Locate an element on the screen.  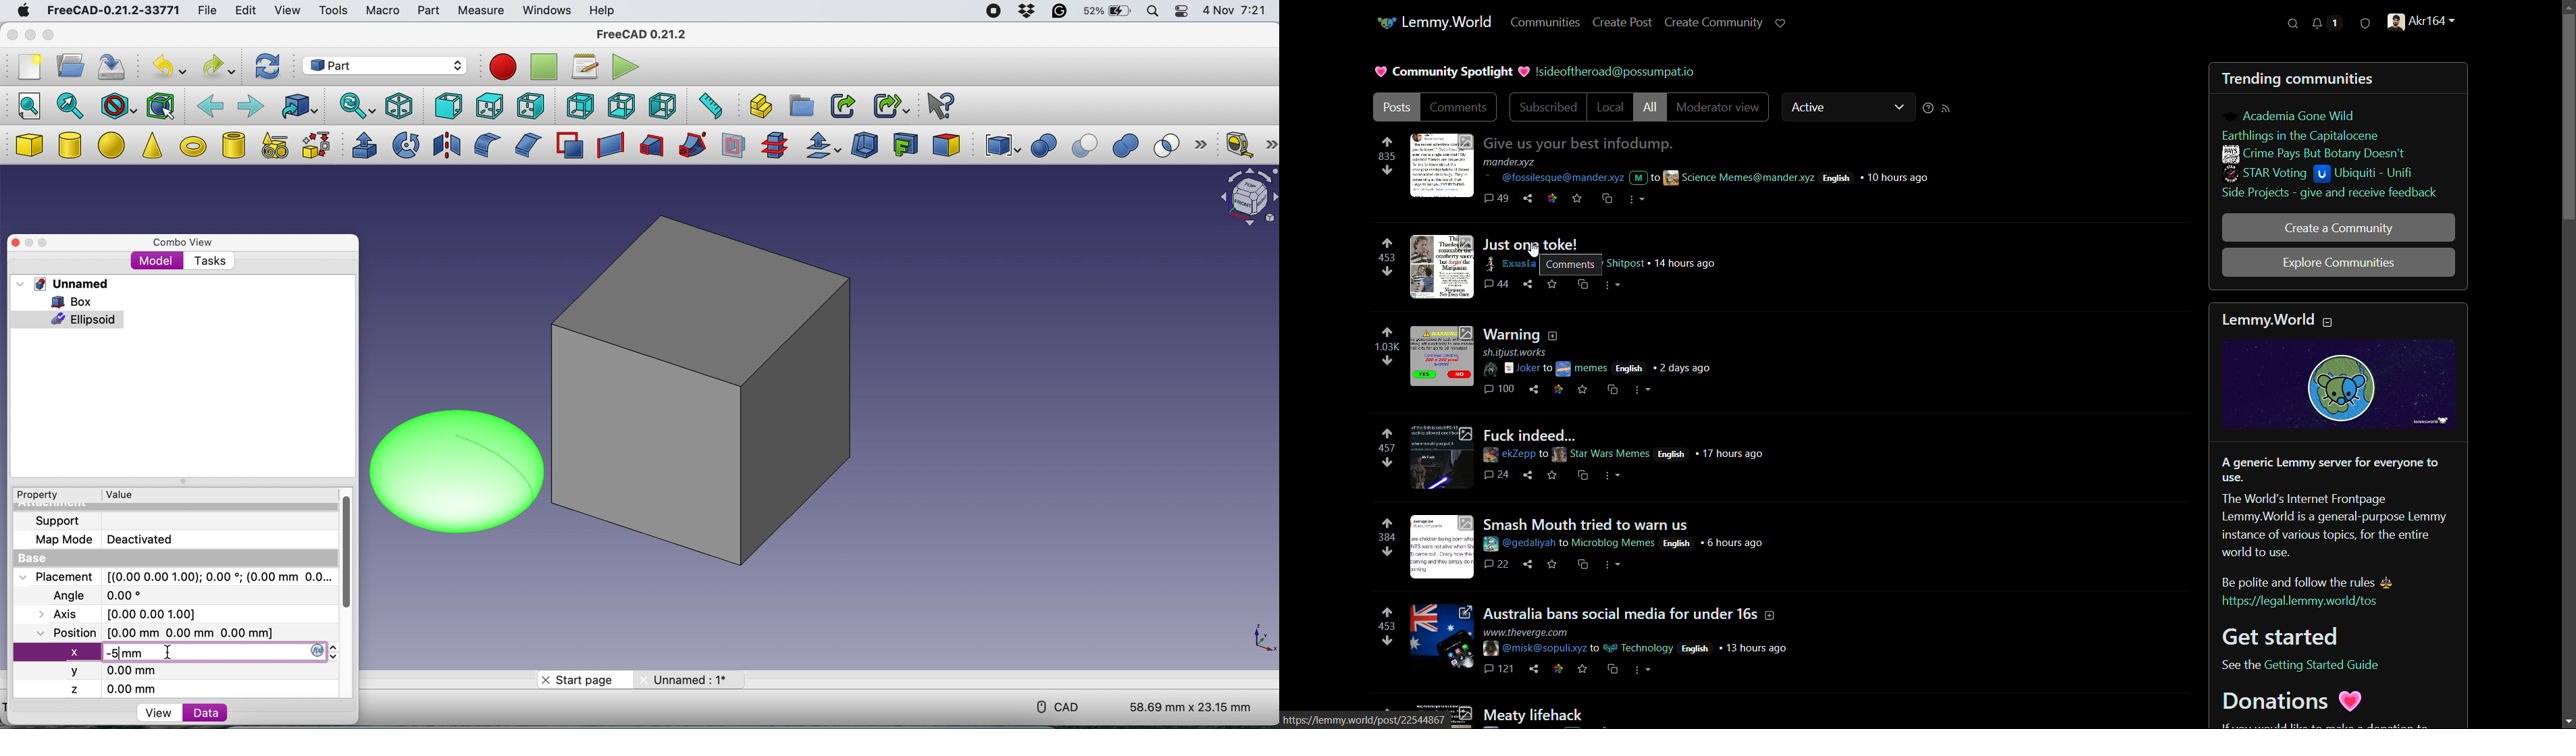
What's this? is located at coordinates (939, 105).